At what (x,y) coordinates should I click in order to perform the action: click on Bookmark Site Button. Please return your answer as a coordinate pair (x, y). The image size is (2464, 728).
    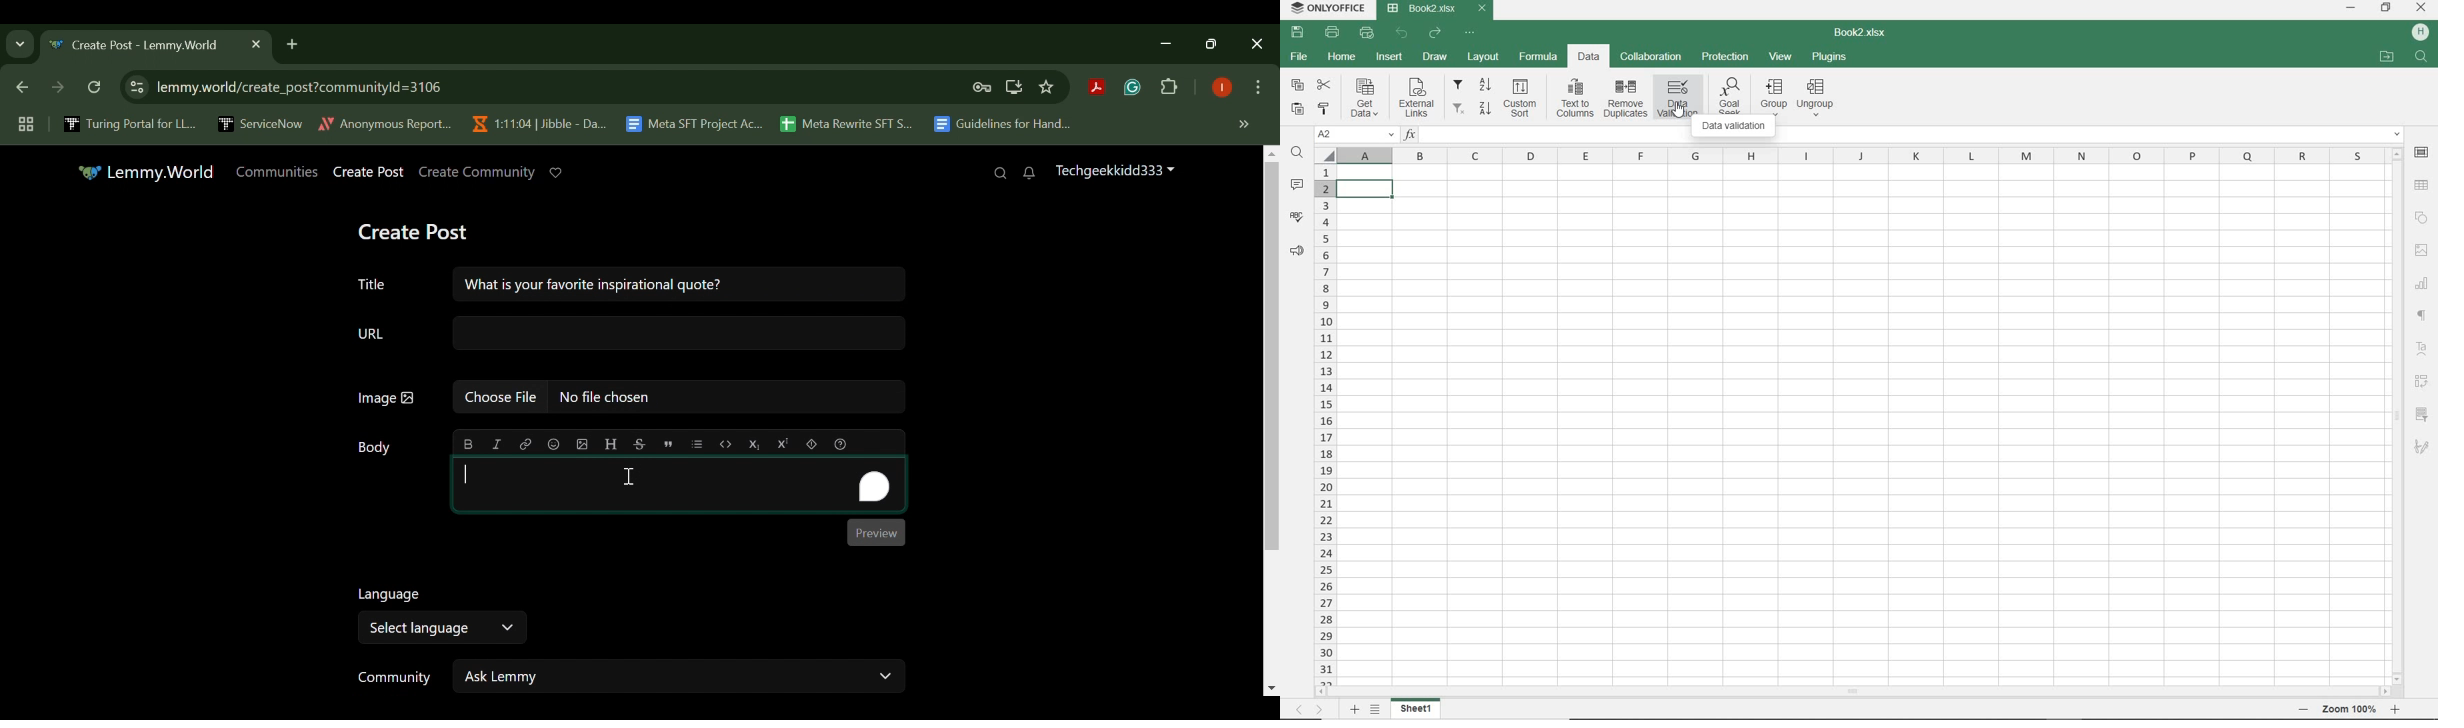
    Looking at the image, I should click on (1046, 88).